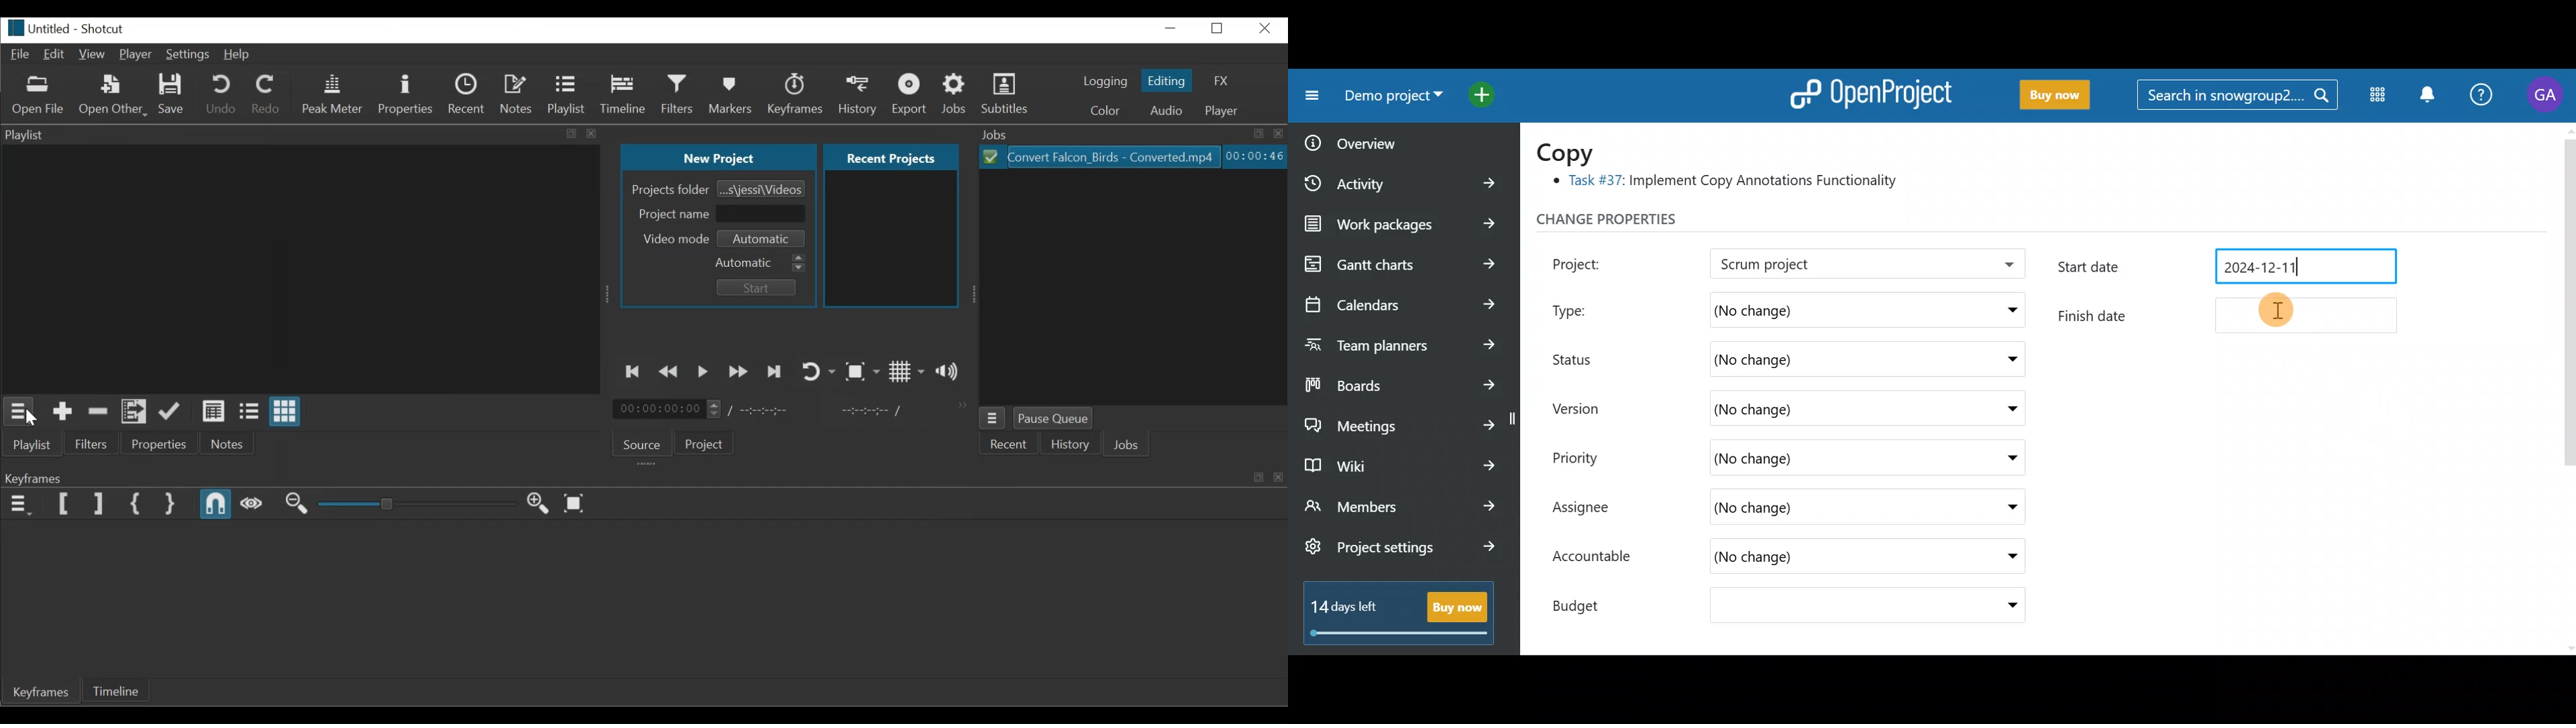 This screenshot has height=728, width=2576. I want to click on Set Second Simple Keyframe, so click(170, 503).